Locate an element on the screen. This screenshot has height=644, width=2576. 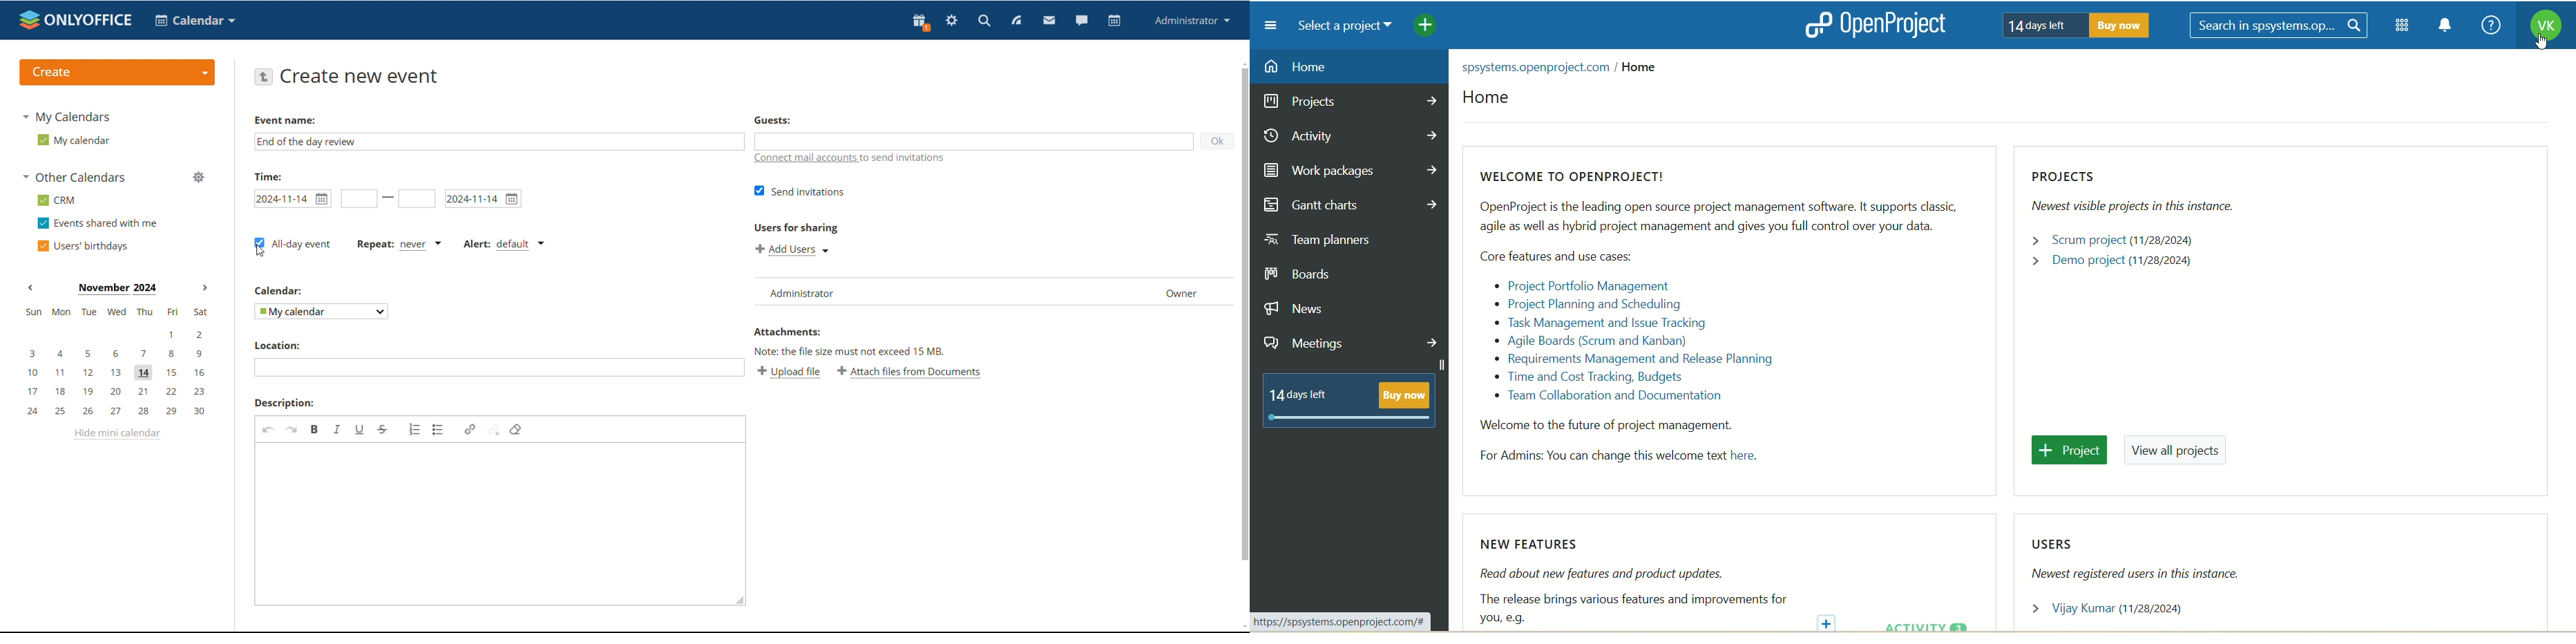
24, 25, 26, 27, 28, 29, 30  is located at coordinates (120, 412).